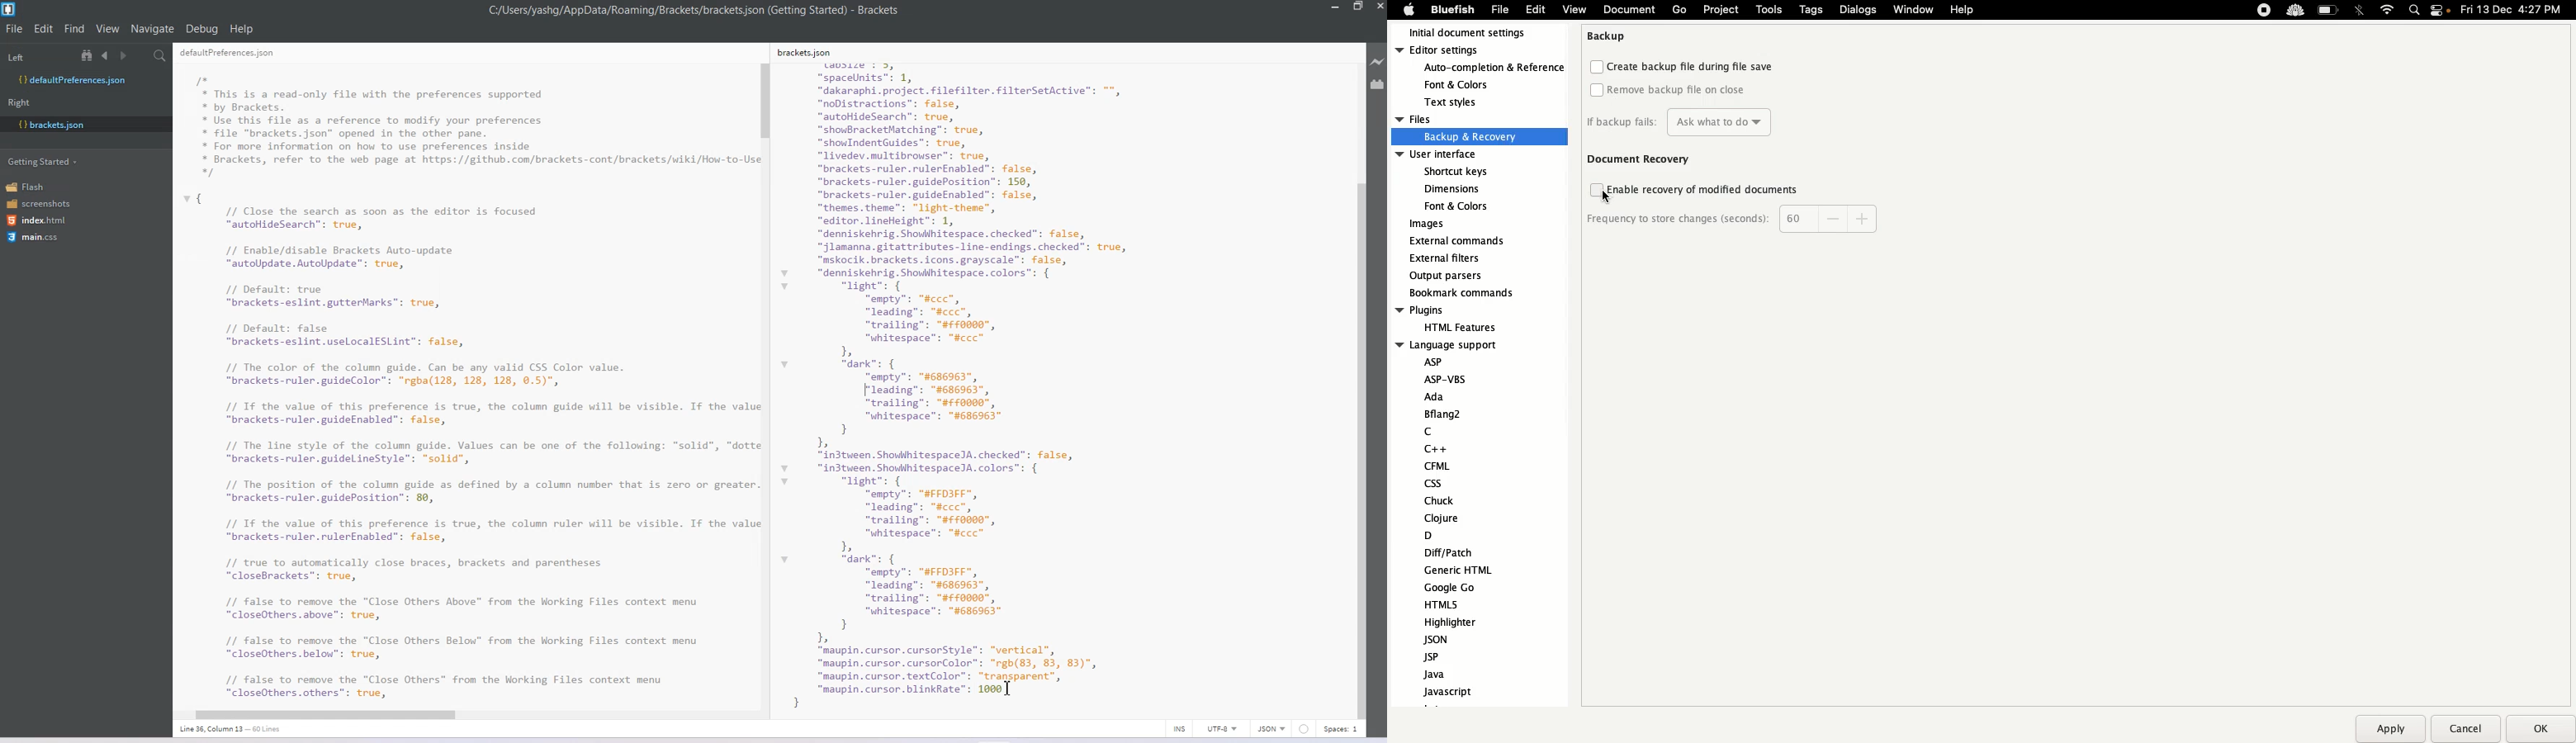  I want to click on Enable recovery of modified documents, so click(1698, 190).